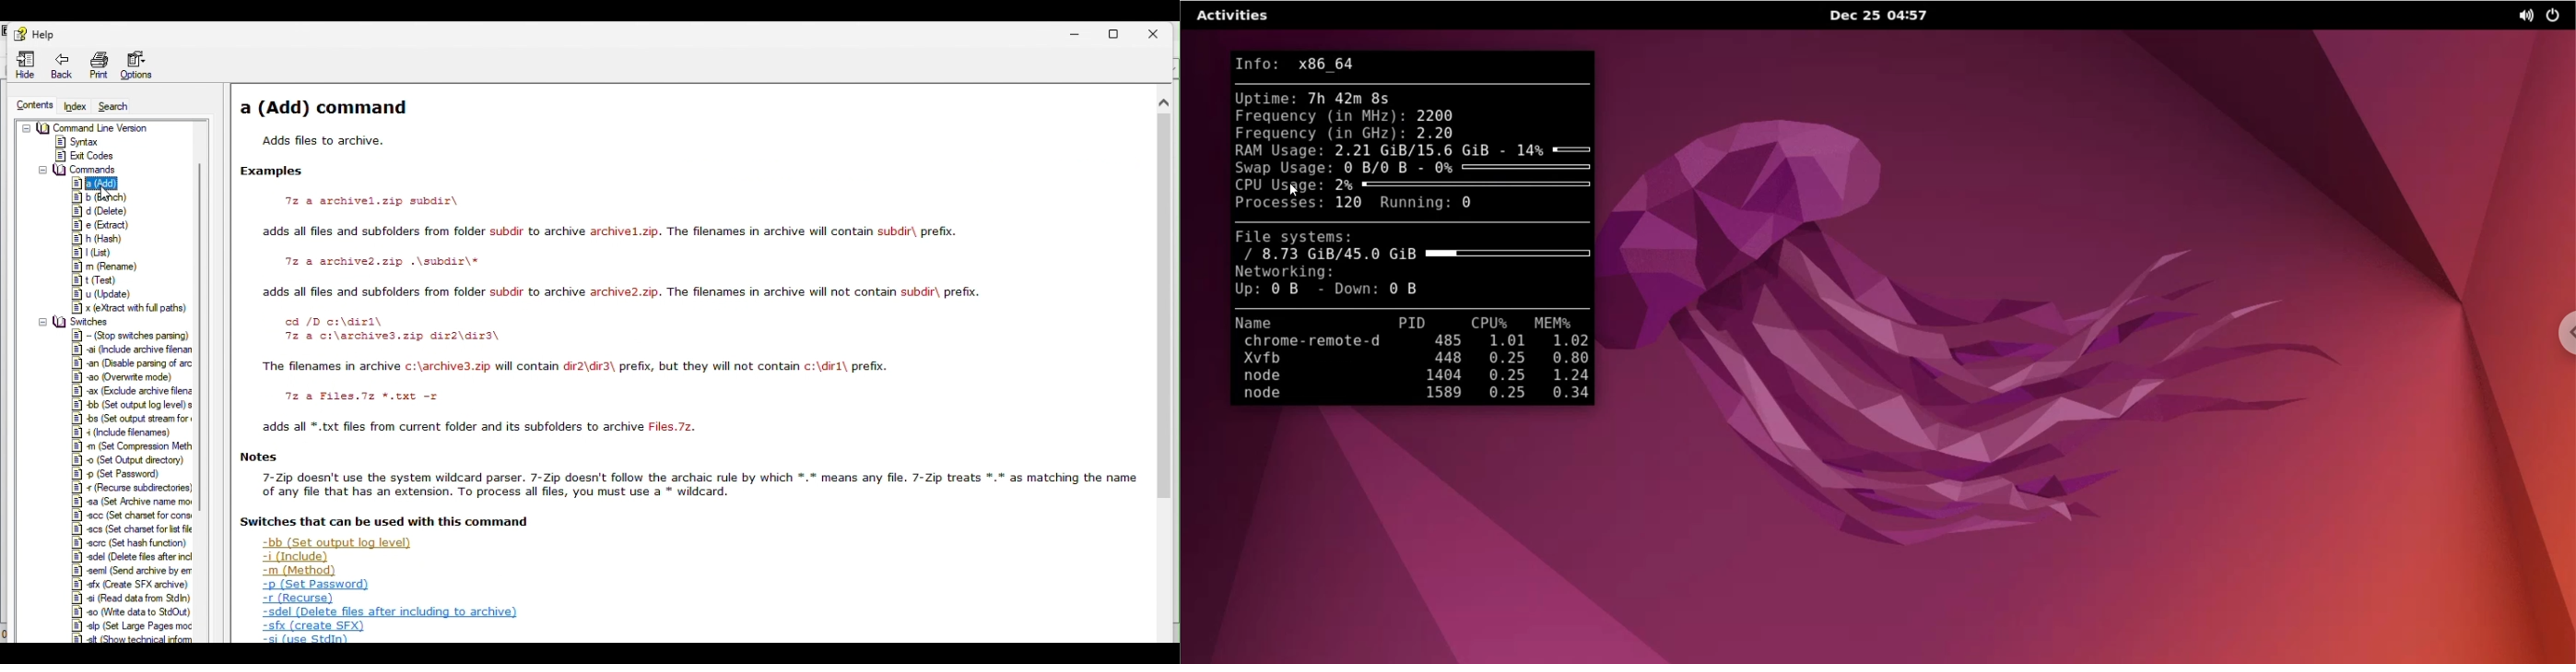  I want to click on -ai, so click(133, 350).